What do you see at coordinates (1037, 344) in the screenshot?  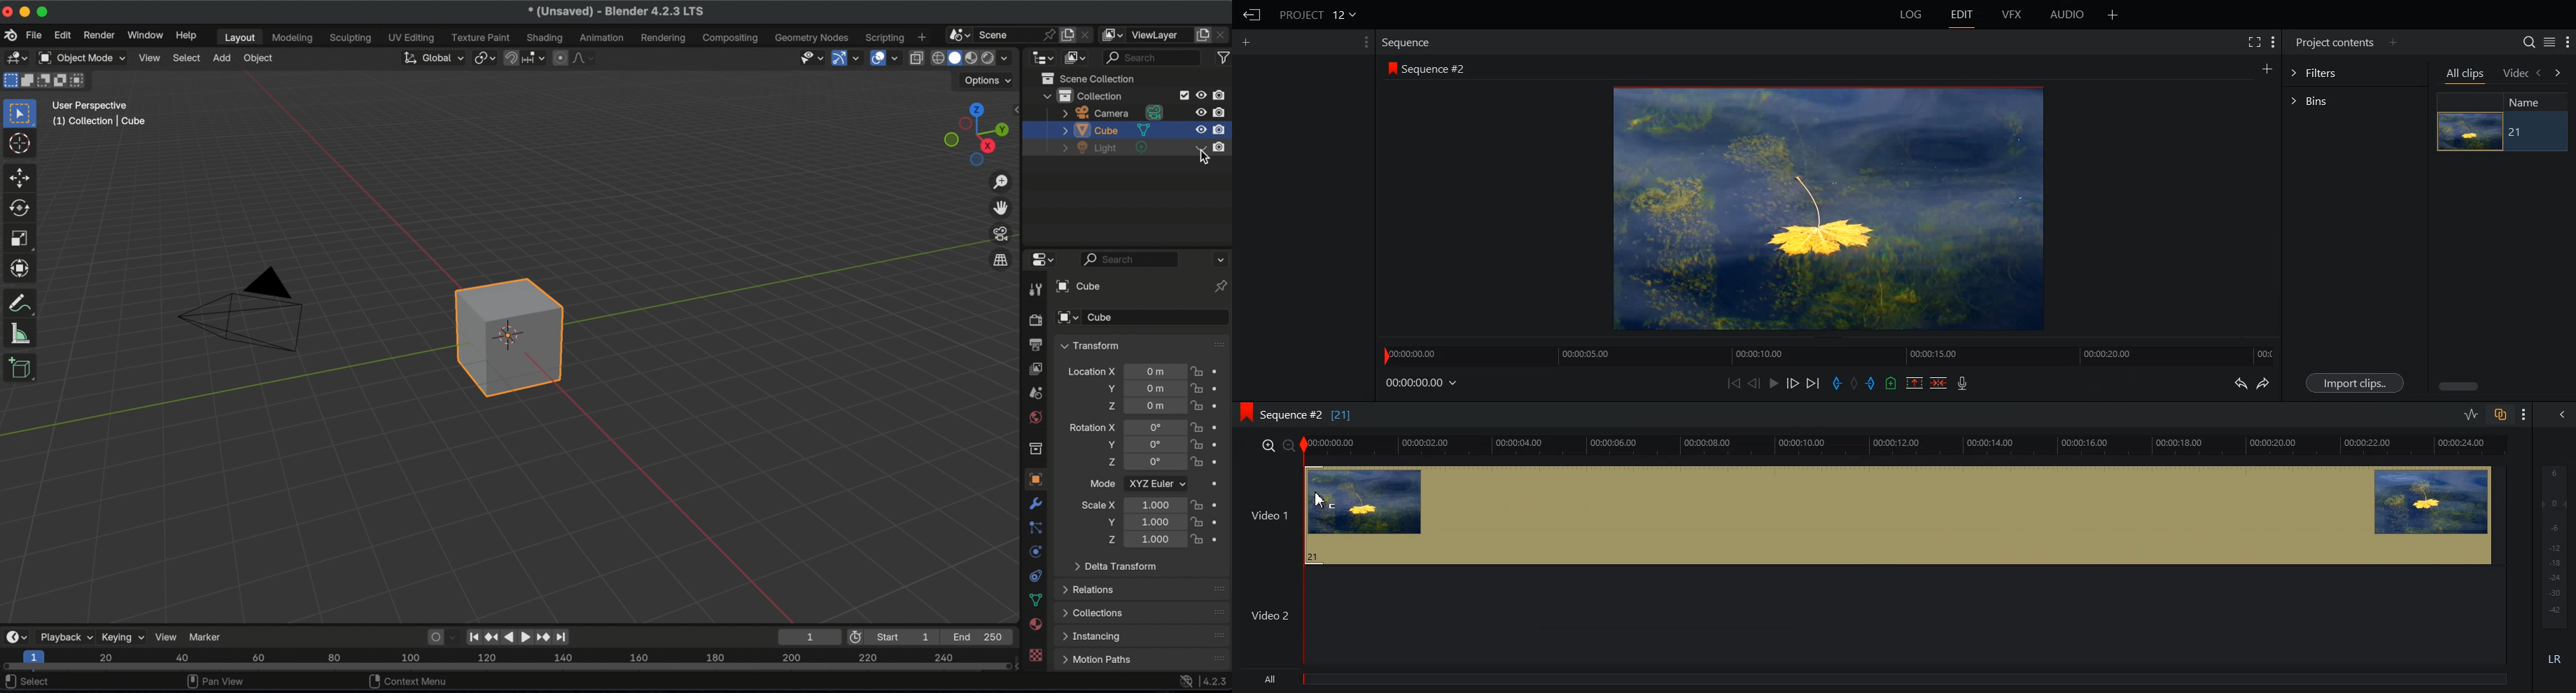 I see `output` at bounding box center [1037, 344].